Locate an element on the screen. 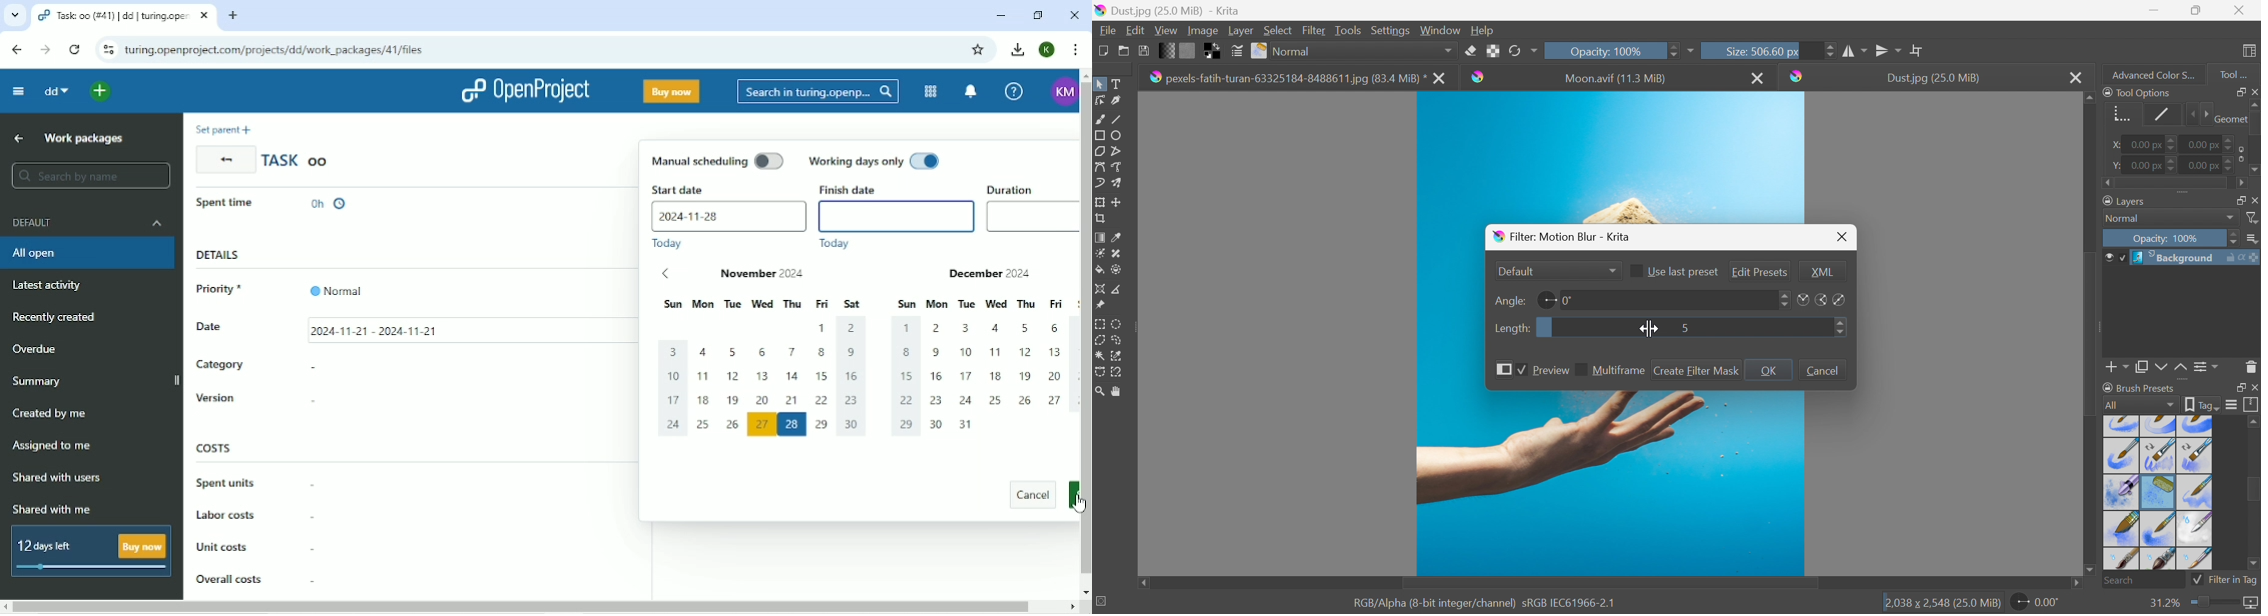  Cursor is located at coordinates (1647, 328).